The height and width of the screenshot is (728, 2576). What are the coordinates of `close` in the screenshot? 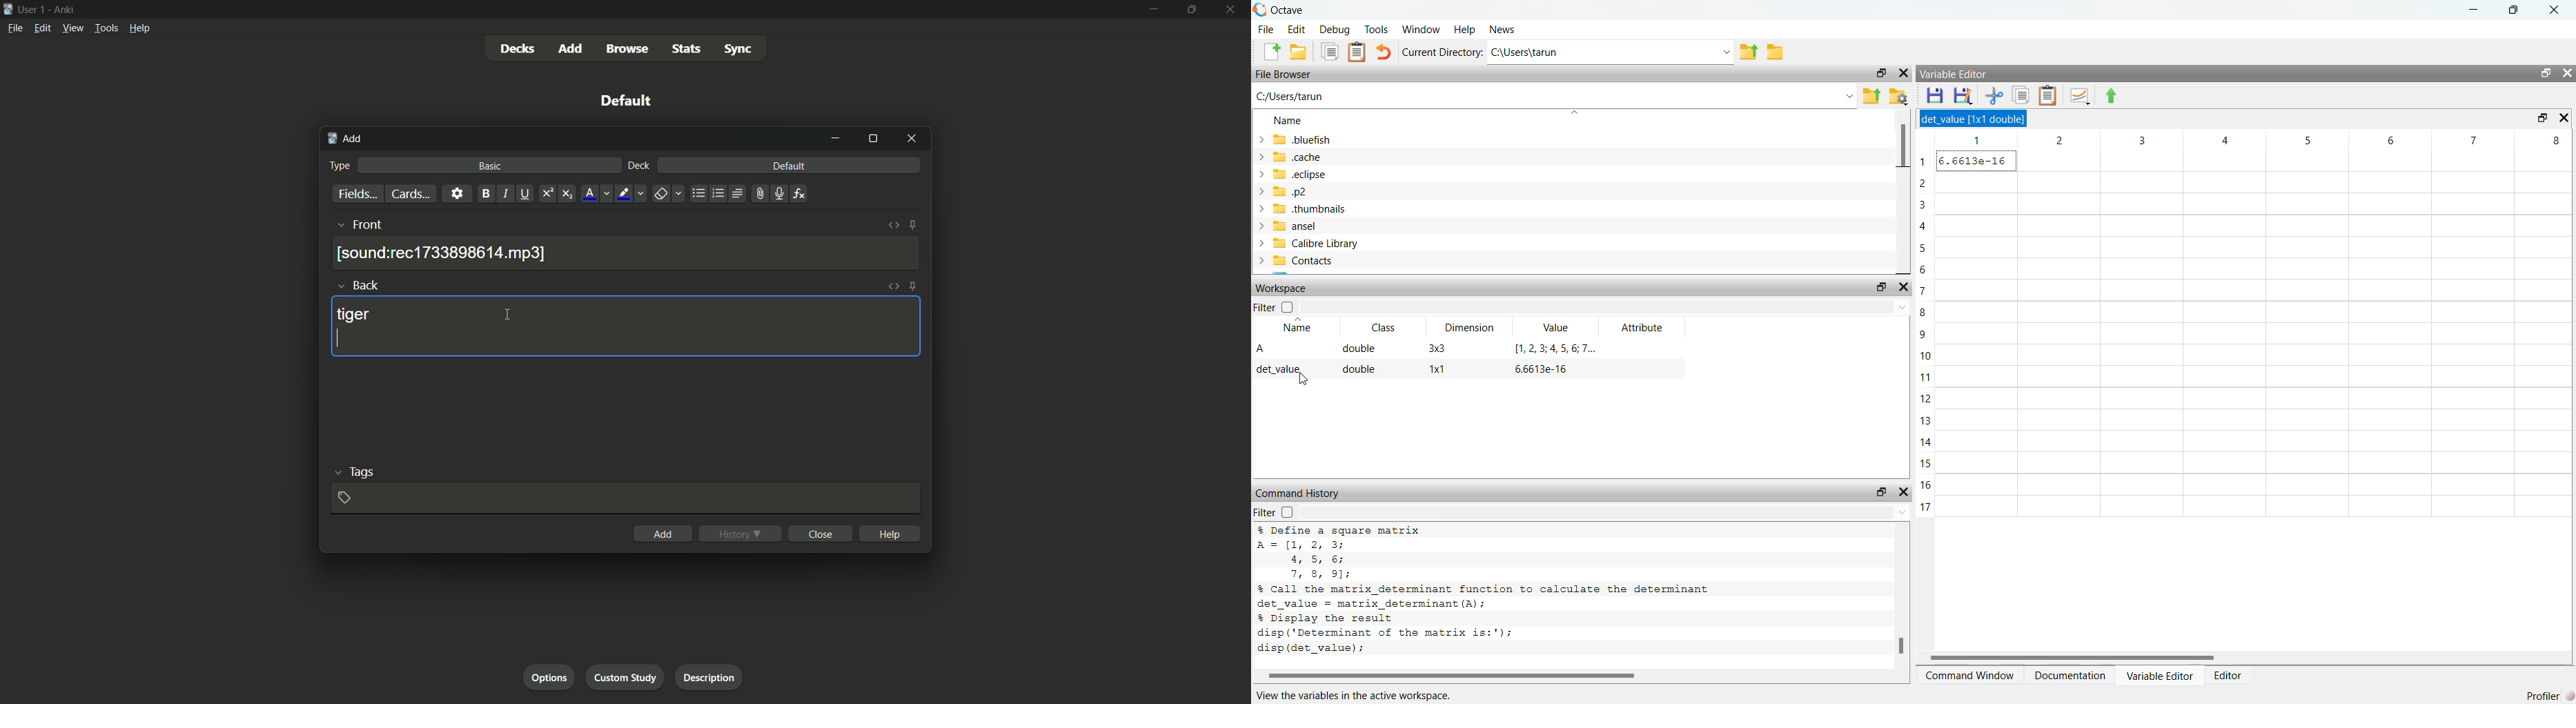 It's located at (2554, 11).